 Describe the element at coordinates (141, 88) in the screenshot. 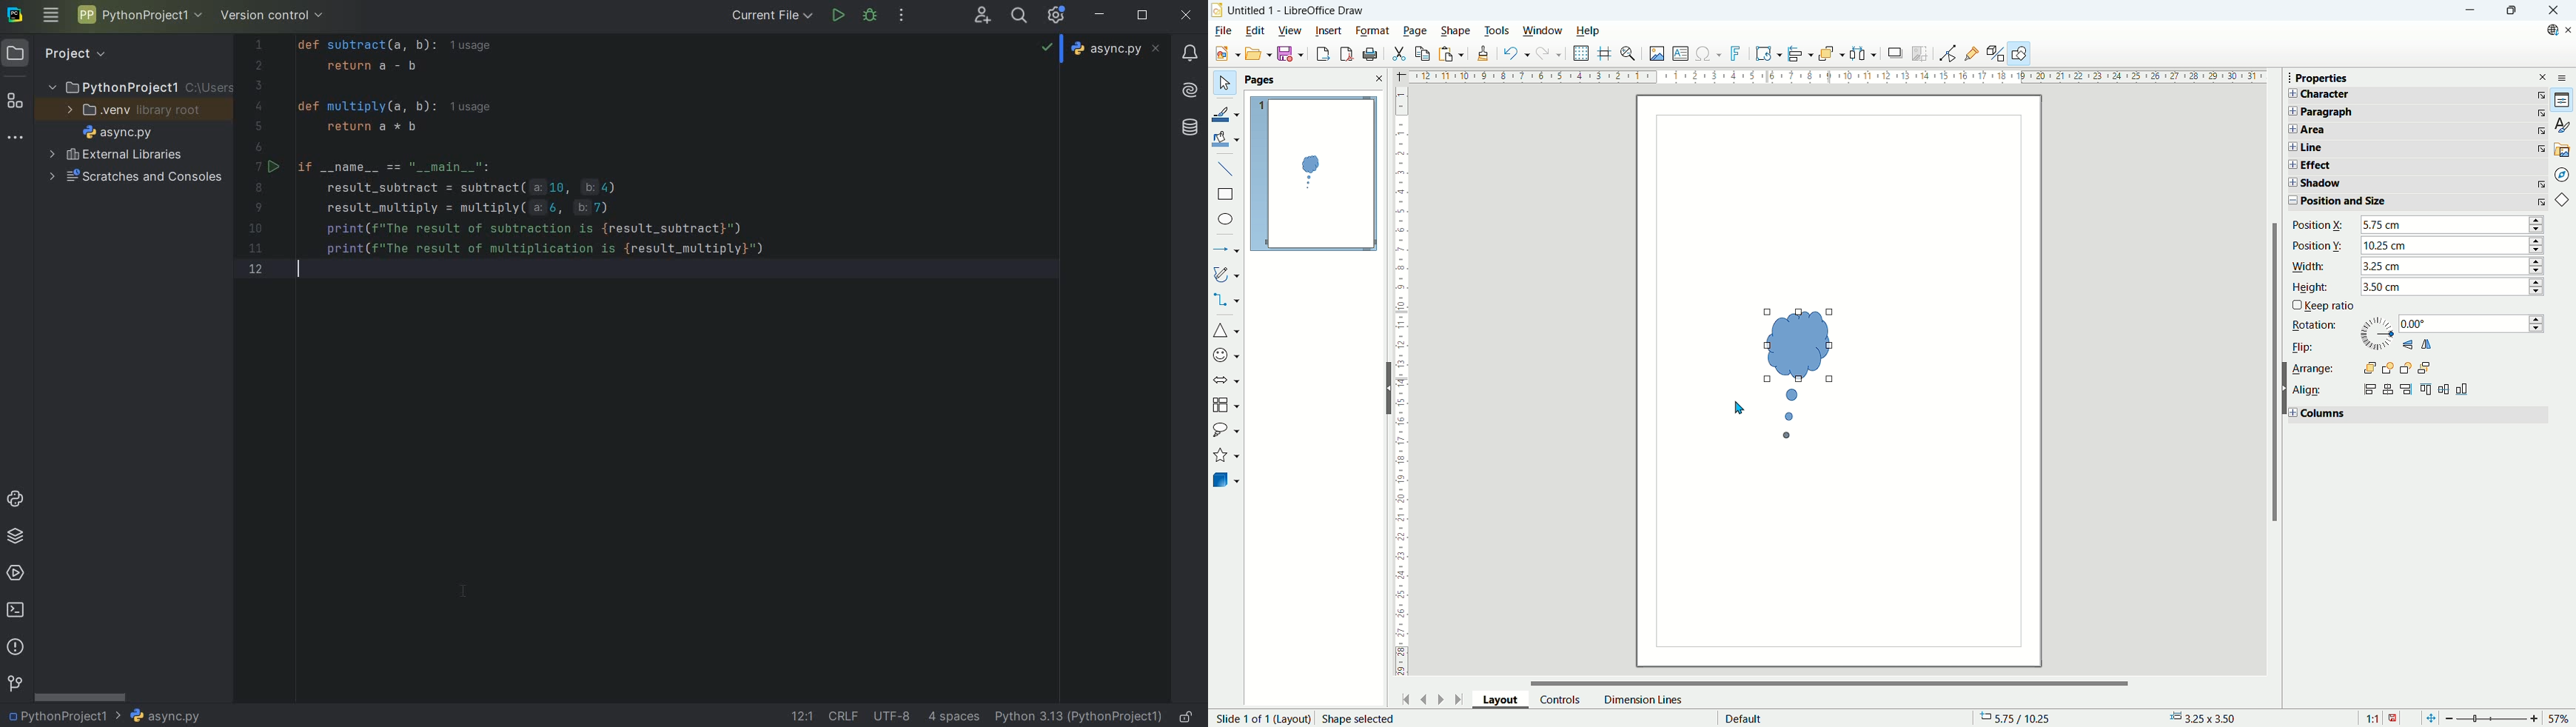

I see `project name` at that location.